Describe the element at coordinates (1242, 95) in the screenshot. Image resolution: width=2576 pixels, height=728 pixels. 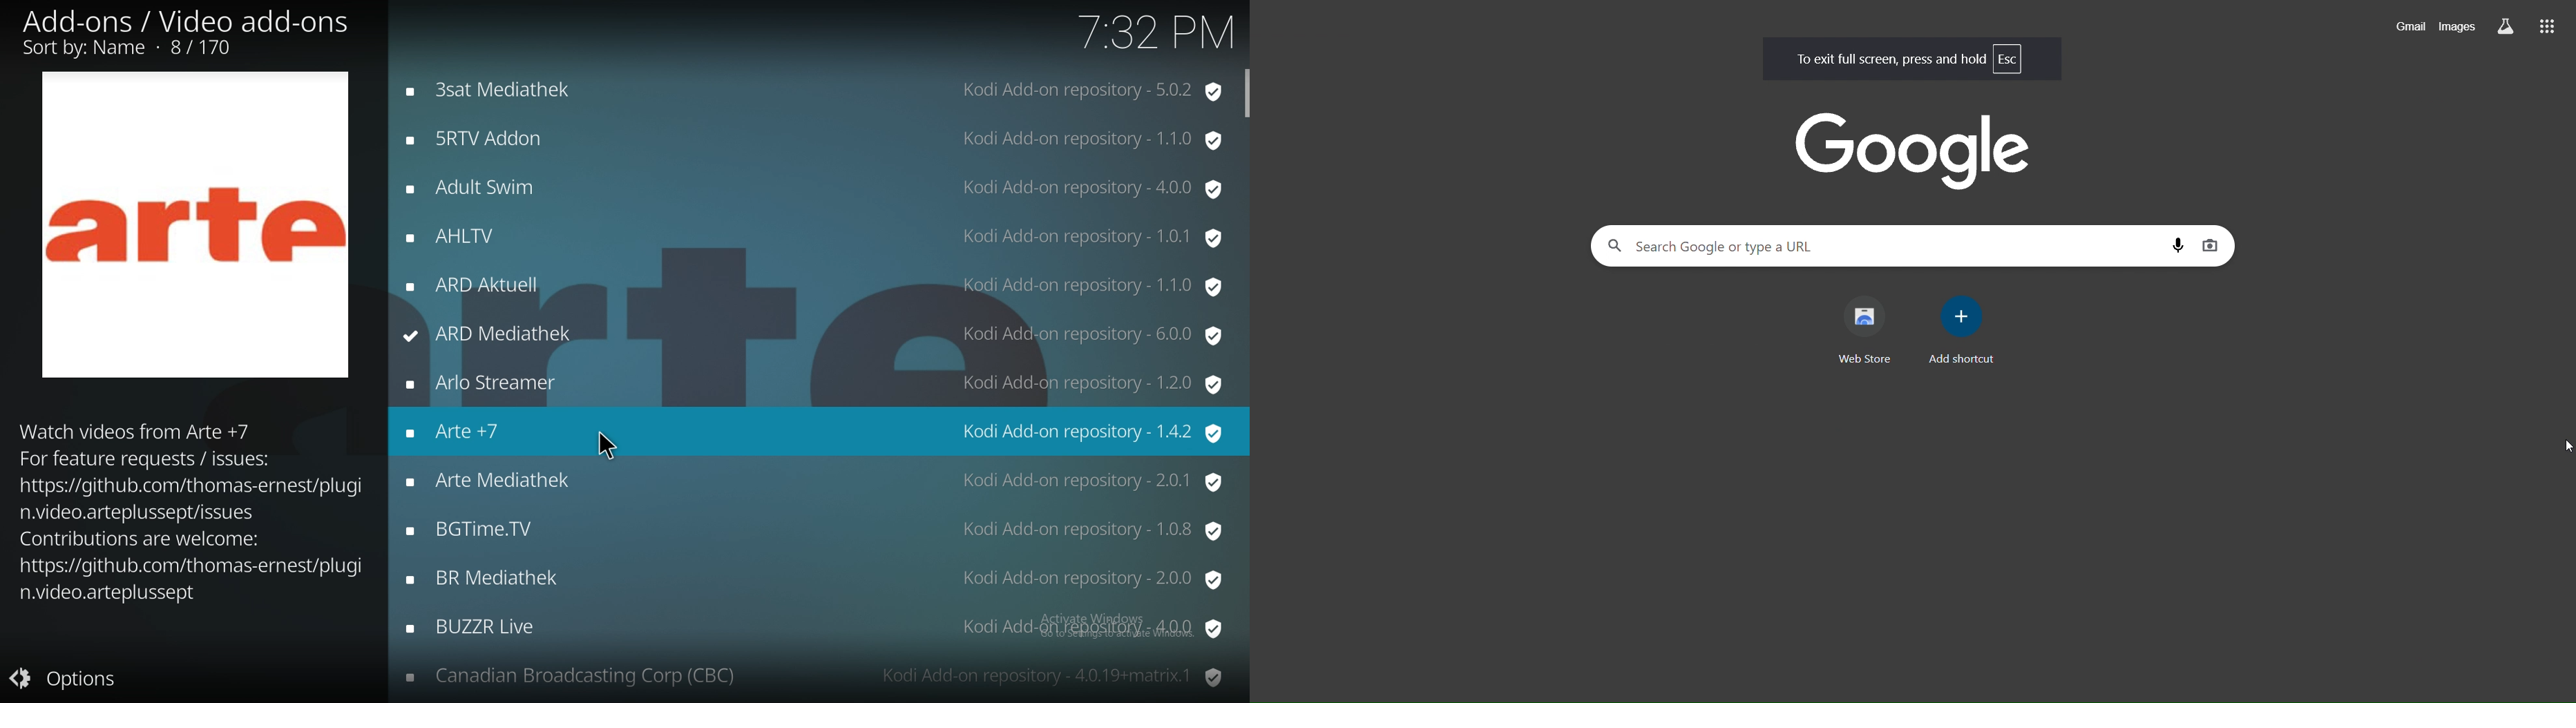
I see `scroll bar` at that location.